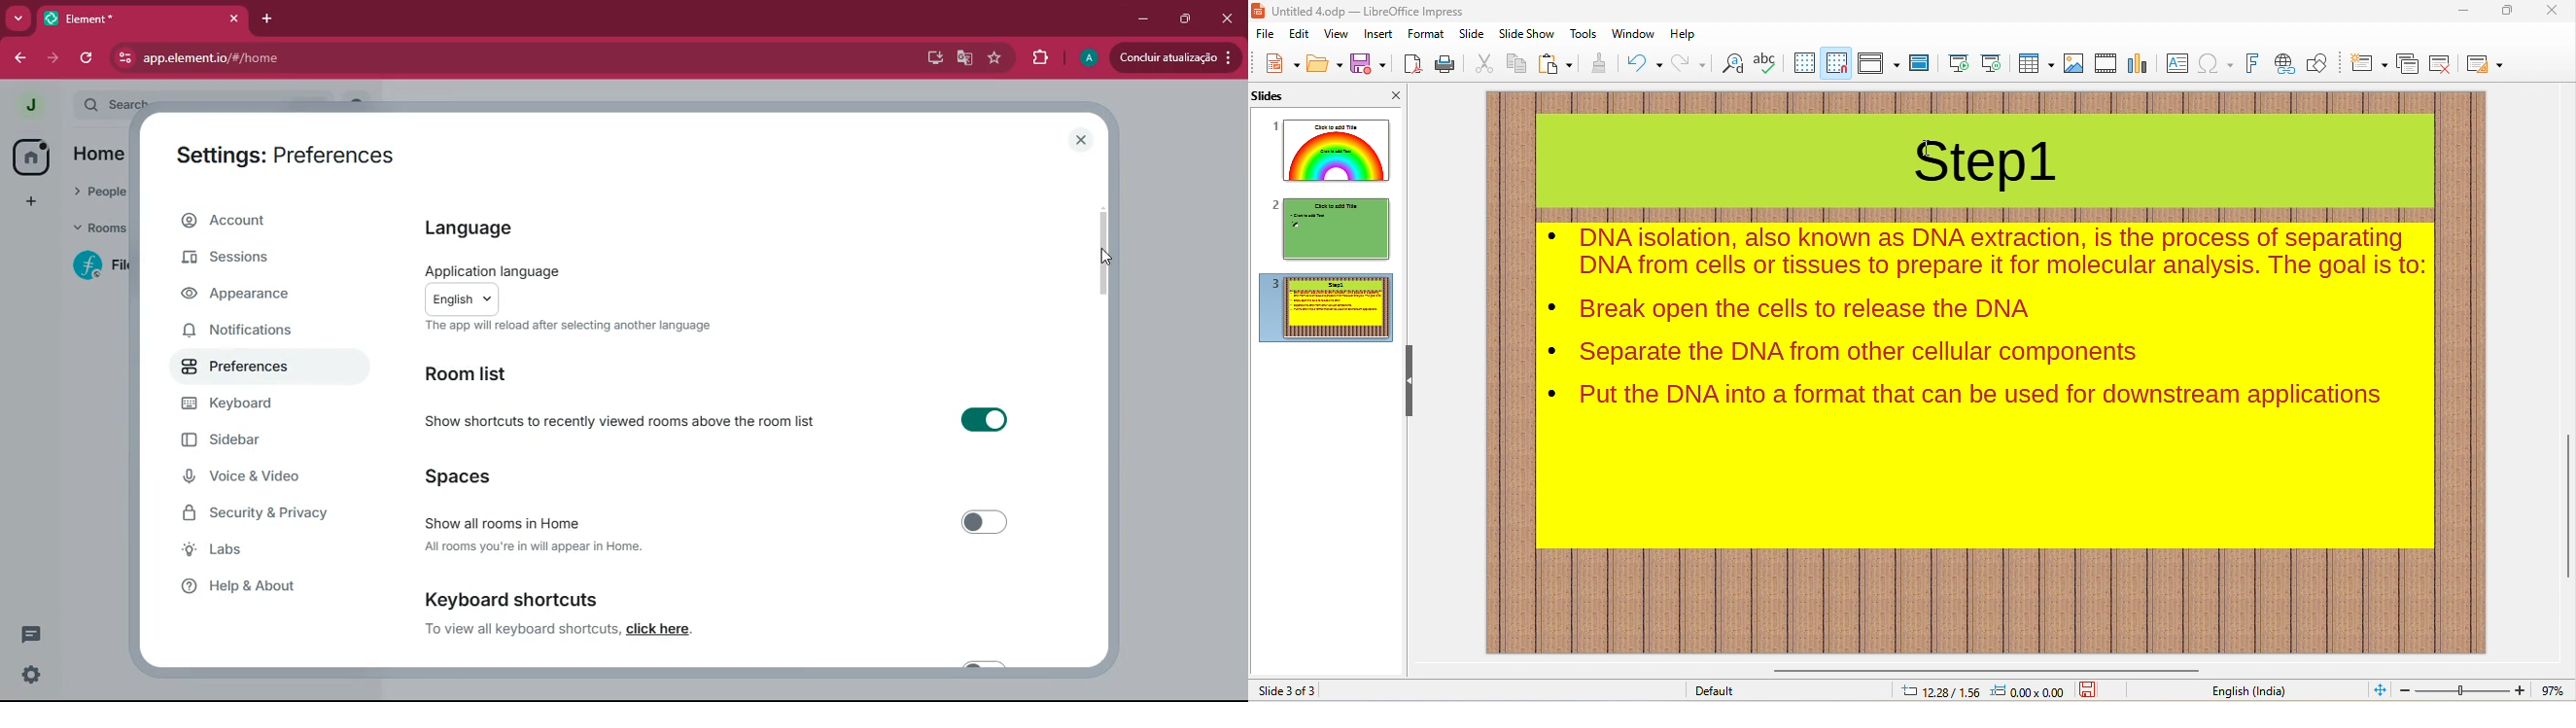  Describe the element at coordinates (1102, 250) in the screenshot. I see `scroll bar` at that location.